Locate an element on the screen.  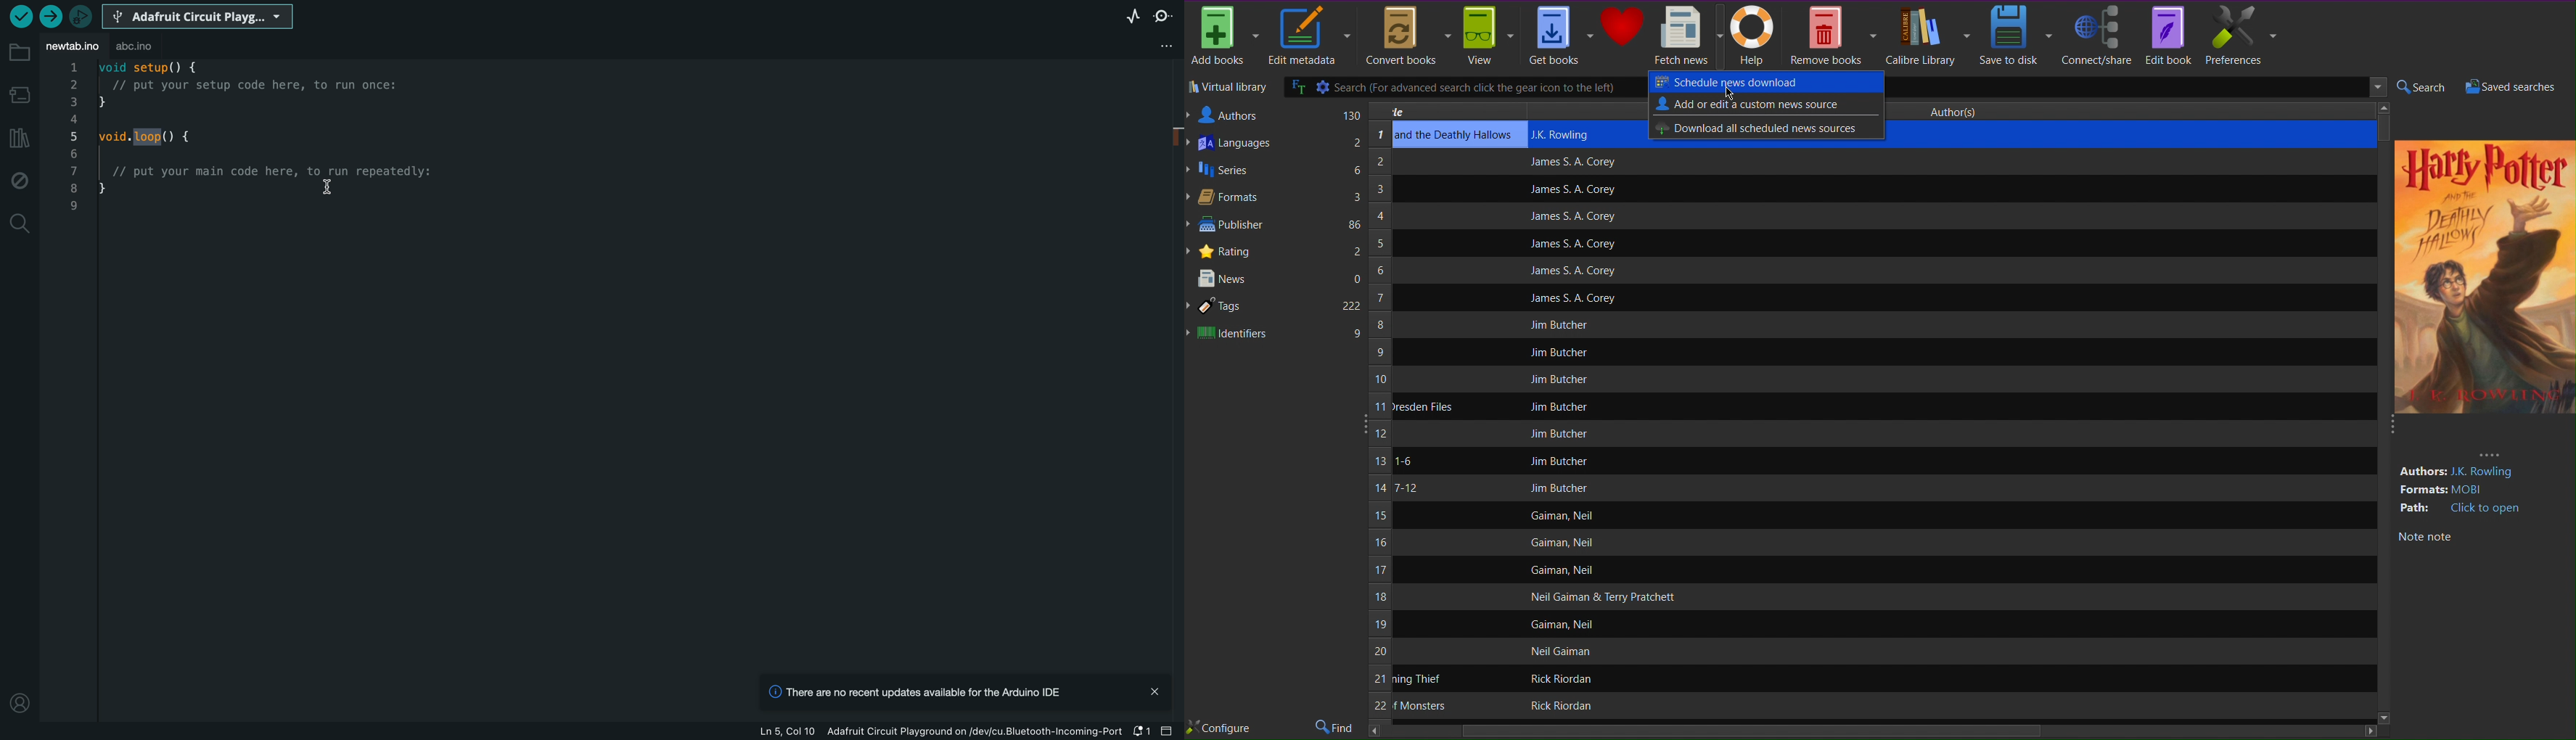
Collapse is located at coordinates (1361, 422).